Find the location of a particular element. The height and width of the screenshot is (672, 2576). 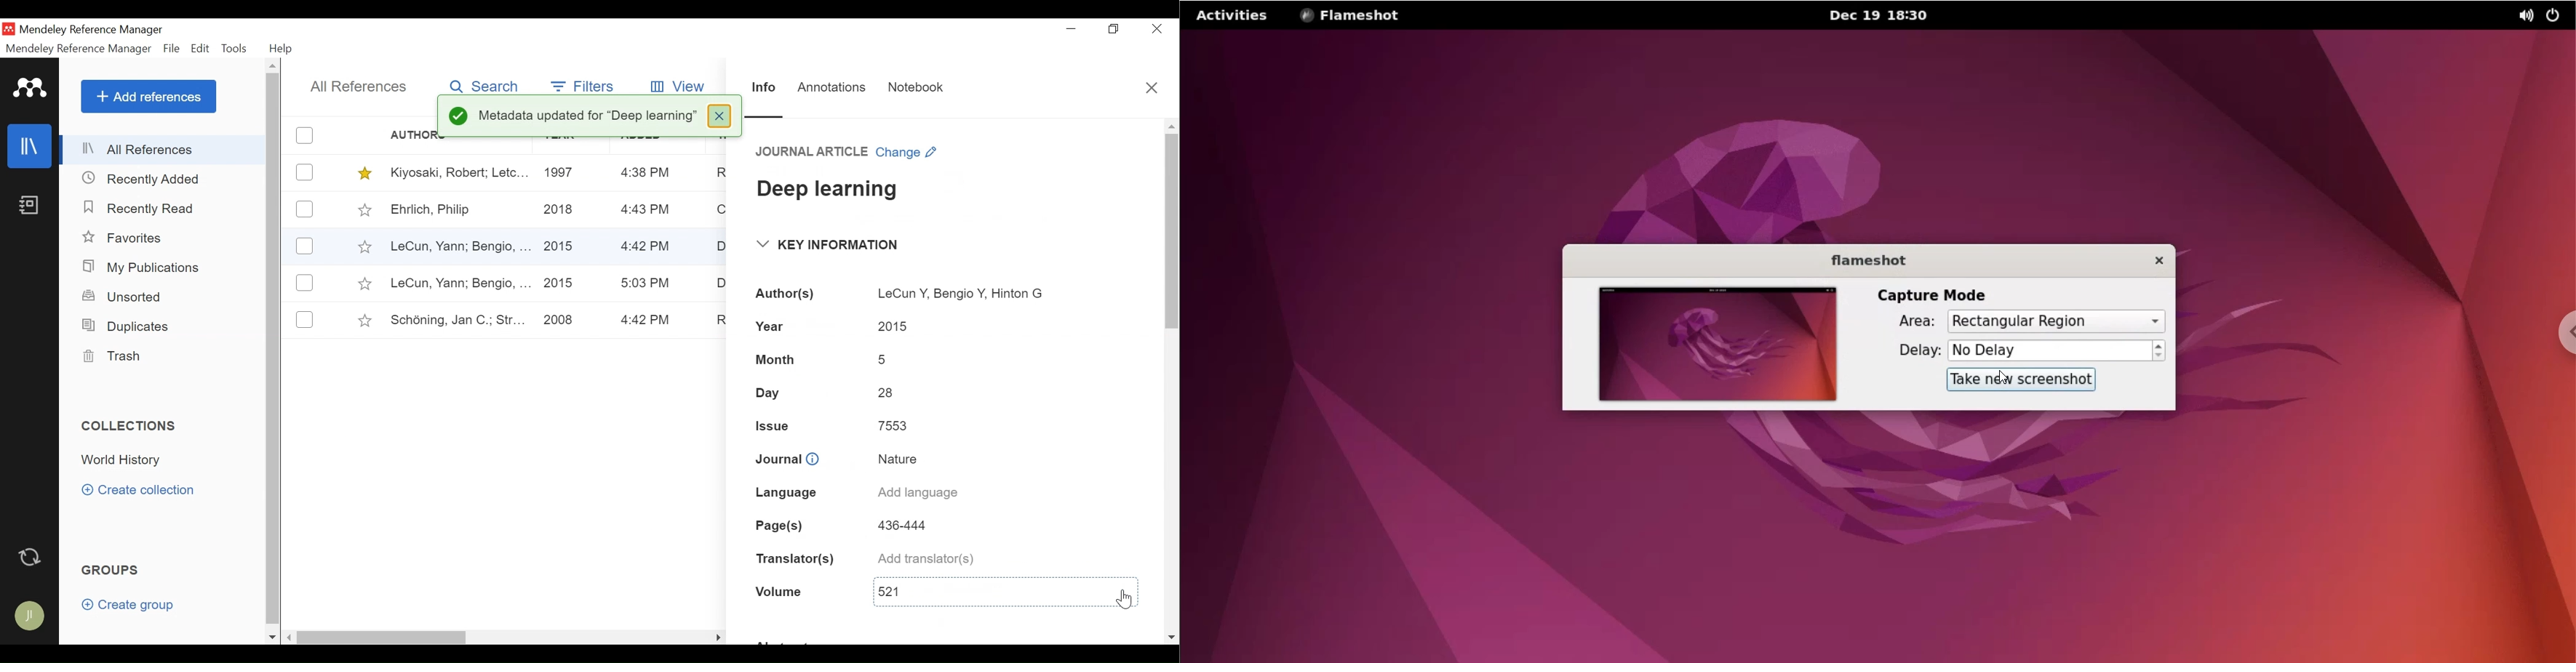

LeCun, Yann, Bengio is located at coordinates (458, 247).